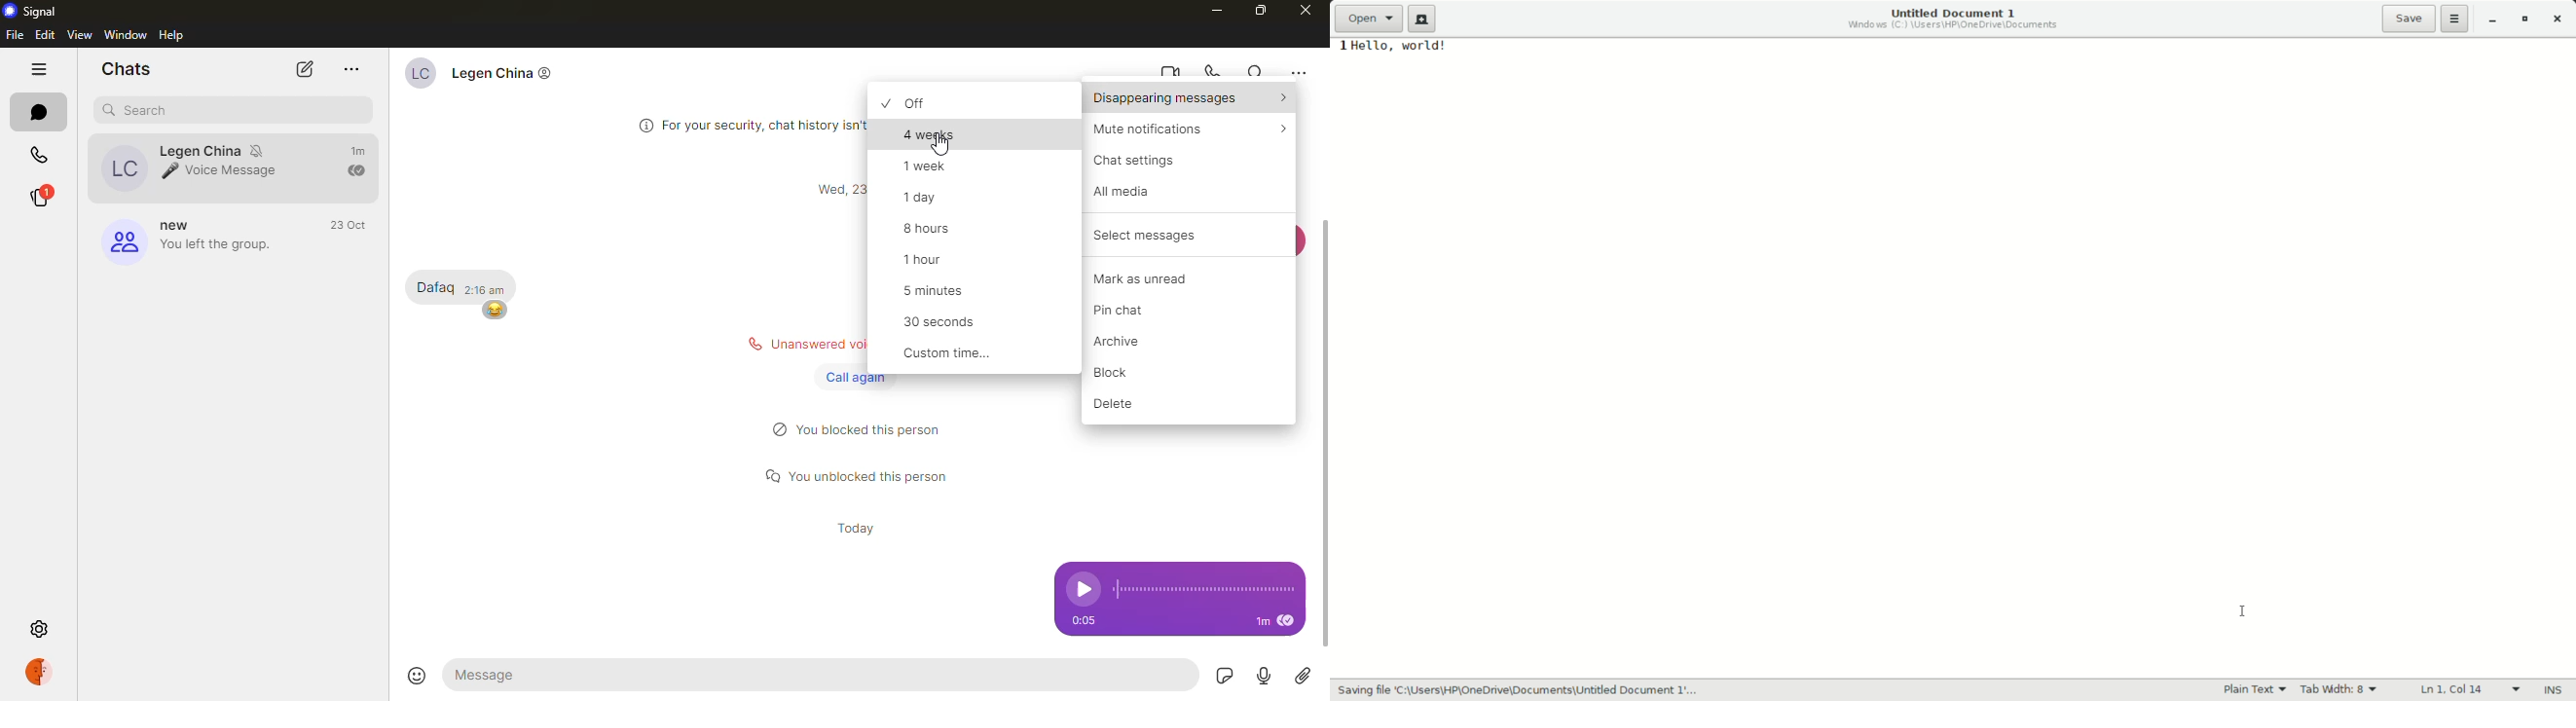 Image resolution: width=2576 pixels, height=728 pixels. I want to click on search, so click(138, 111).